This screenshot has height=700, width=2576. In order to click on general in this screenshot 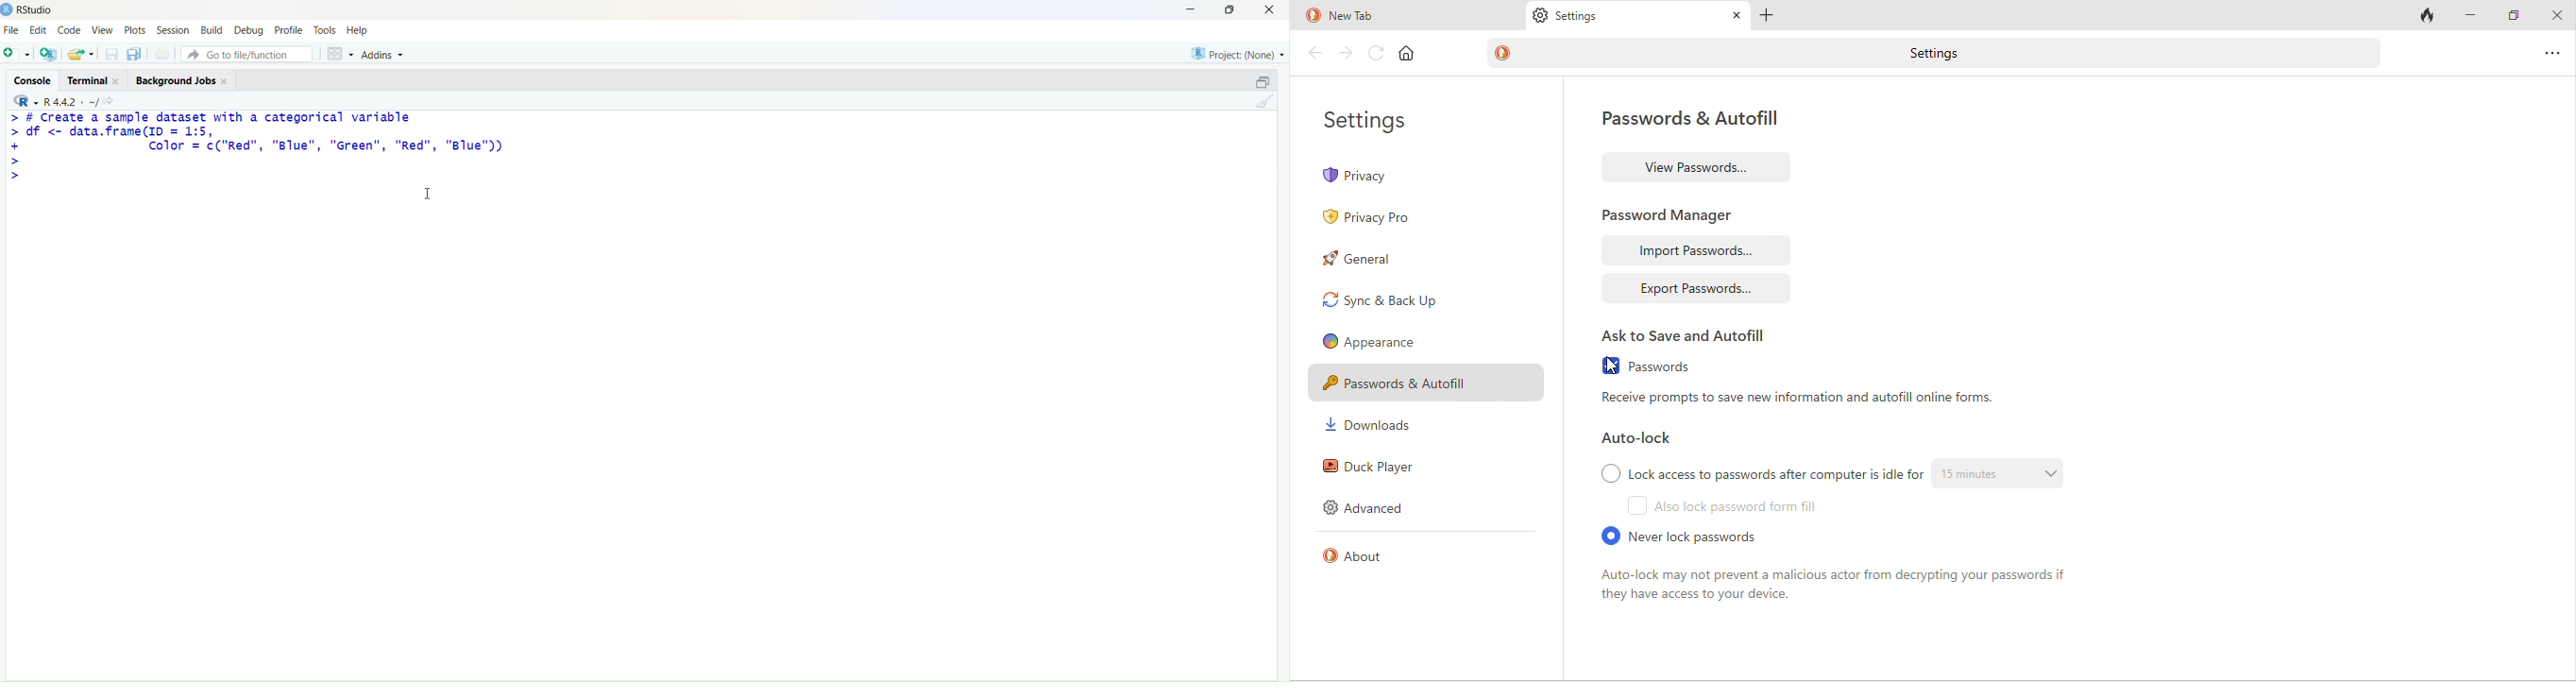, I will do `click(1381, 264)`.